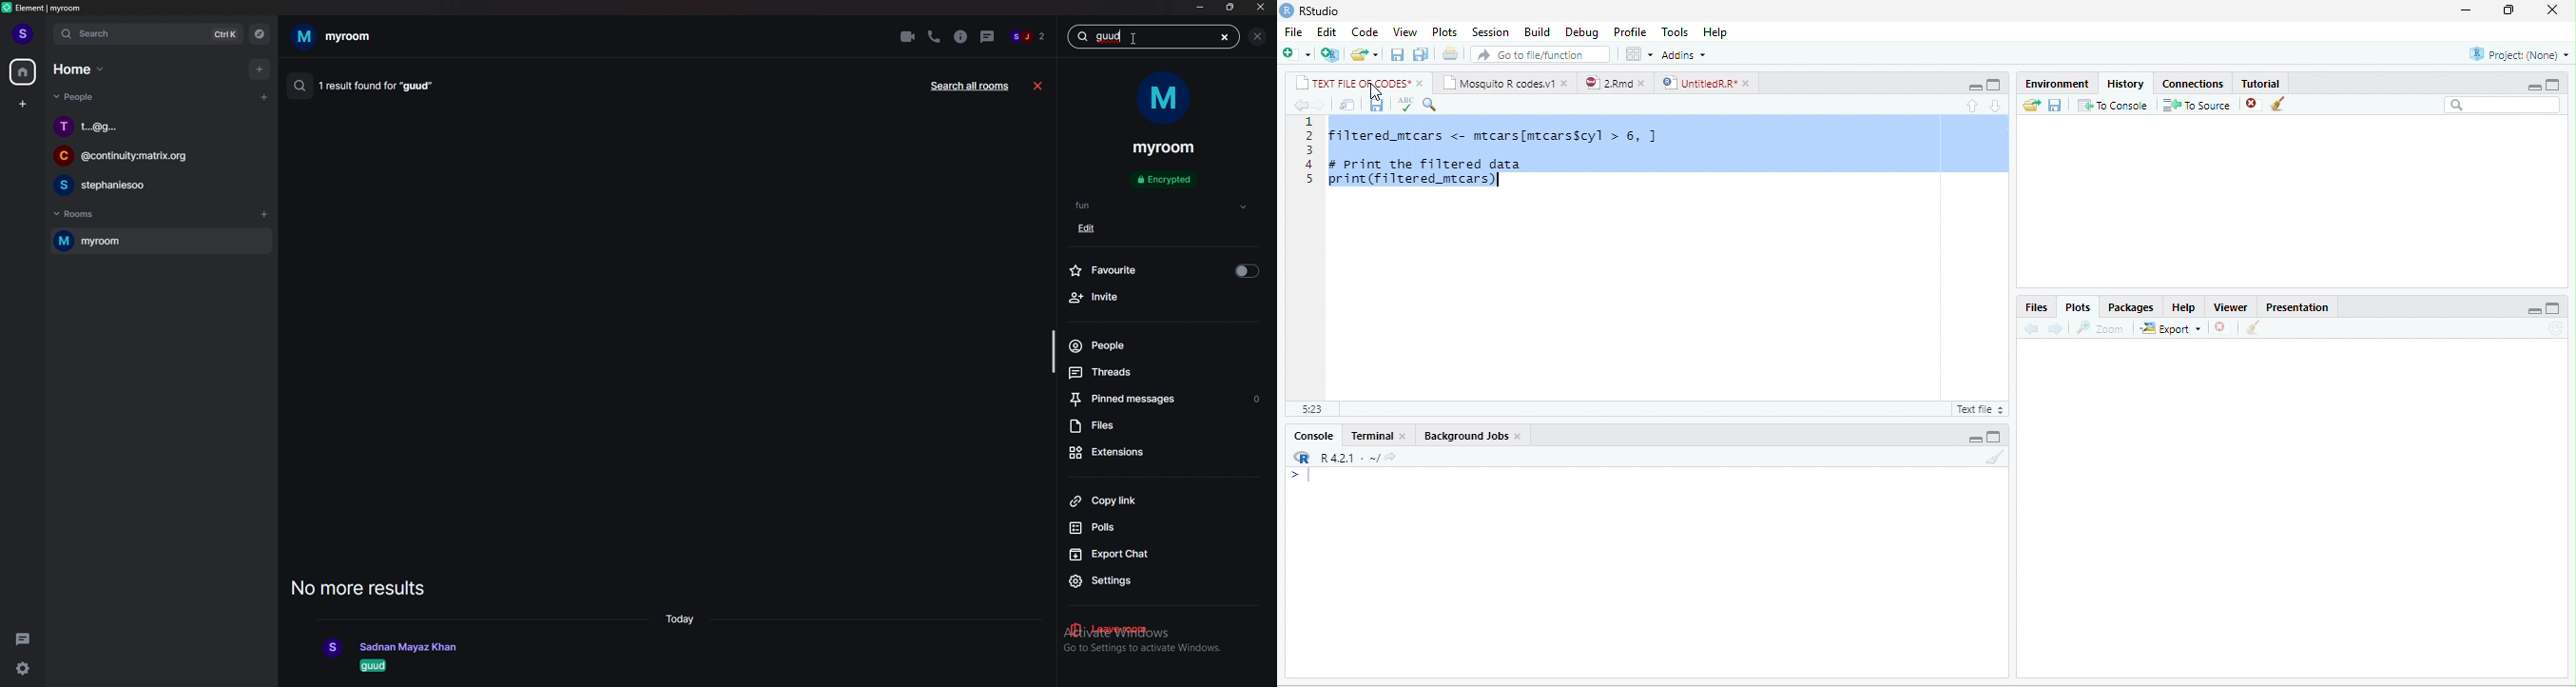 This screenshot has height=700, width=2576. I want to click on result, so click(397, 655).